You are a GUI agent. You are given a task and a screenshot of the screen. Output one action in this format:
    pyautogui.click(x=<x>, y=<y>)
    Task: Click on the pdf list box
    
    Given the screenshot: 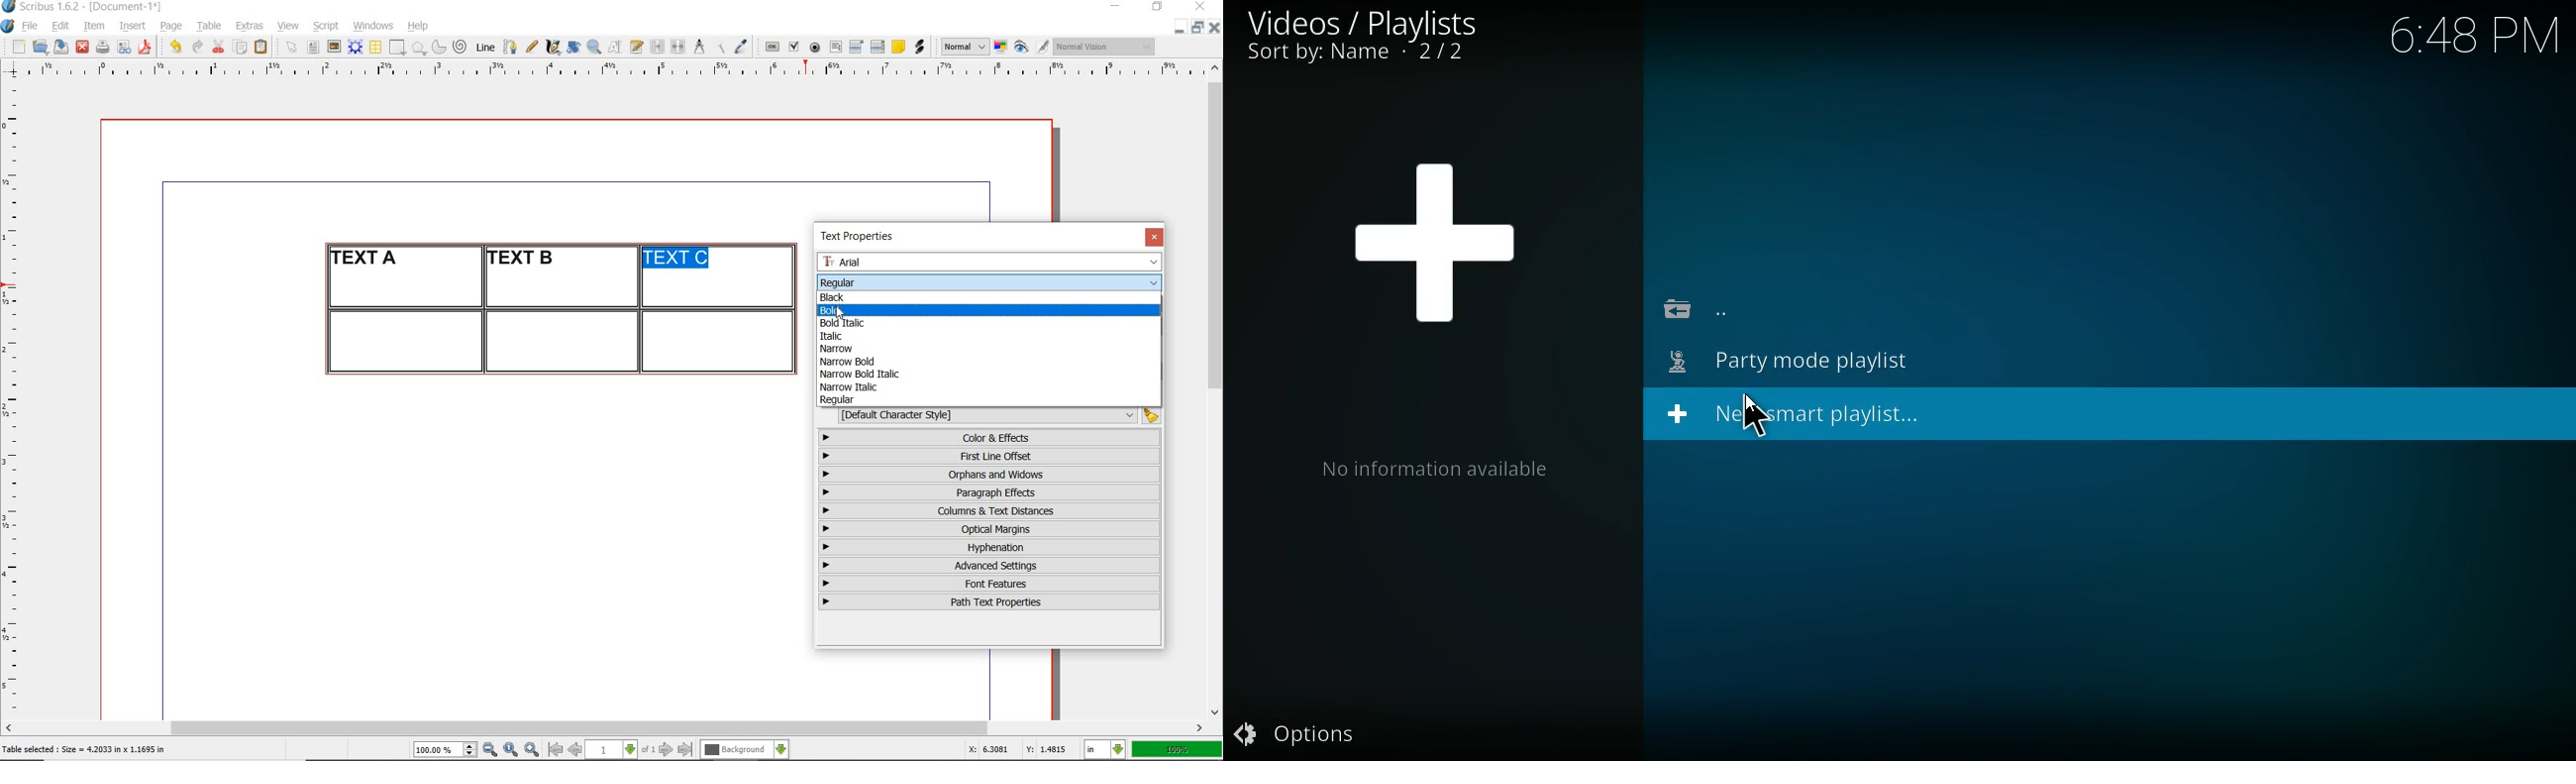 What is the action you would take?
    pyautogui.click(x=879, y=47)
    